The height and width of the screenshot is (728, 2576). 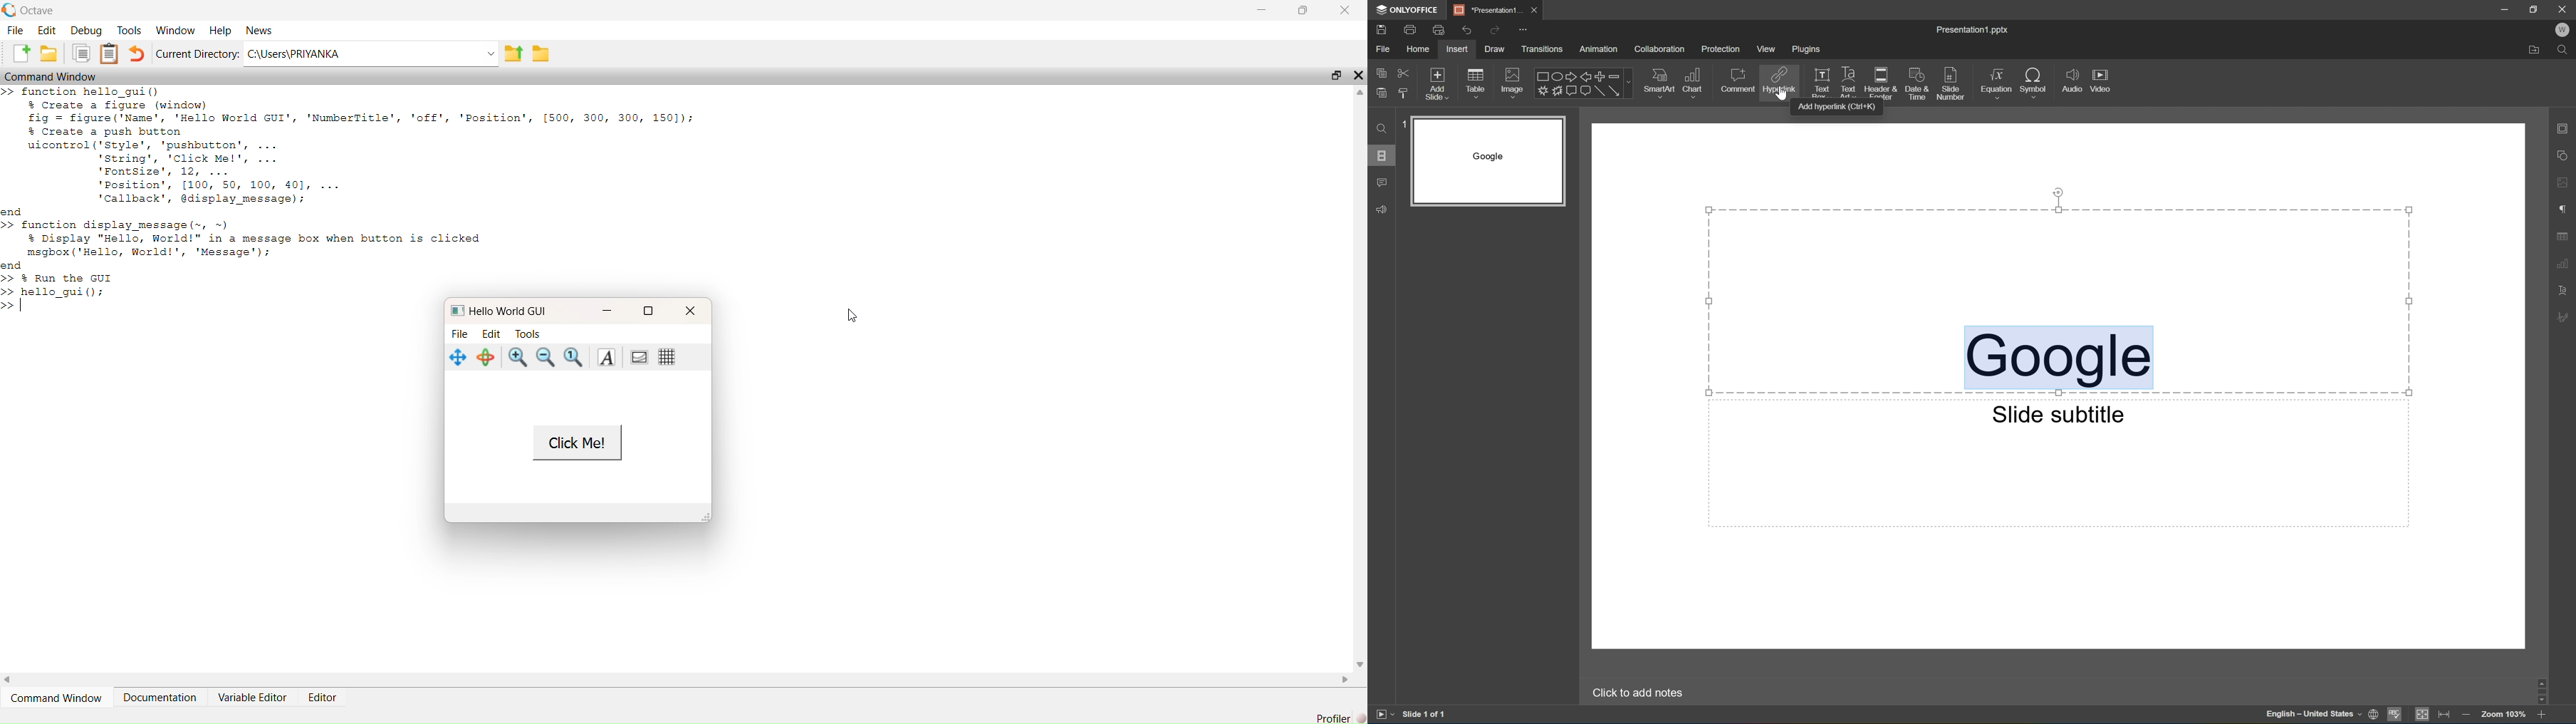 I want to click on ‘Window, so click(x=174, y=27).